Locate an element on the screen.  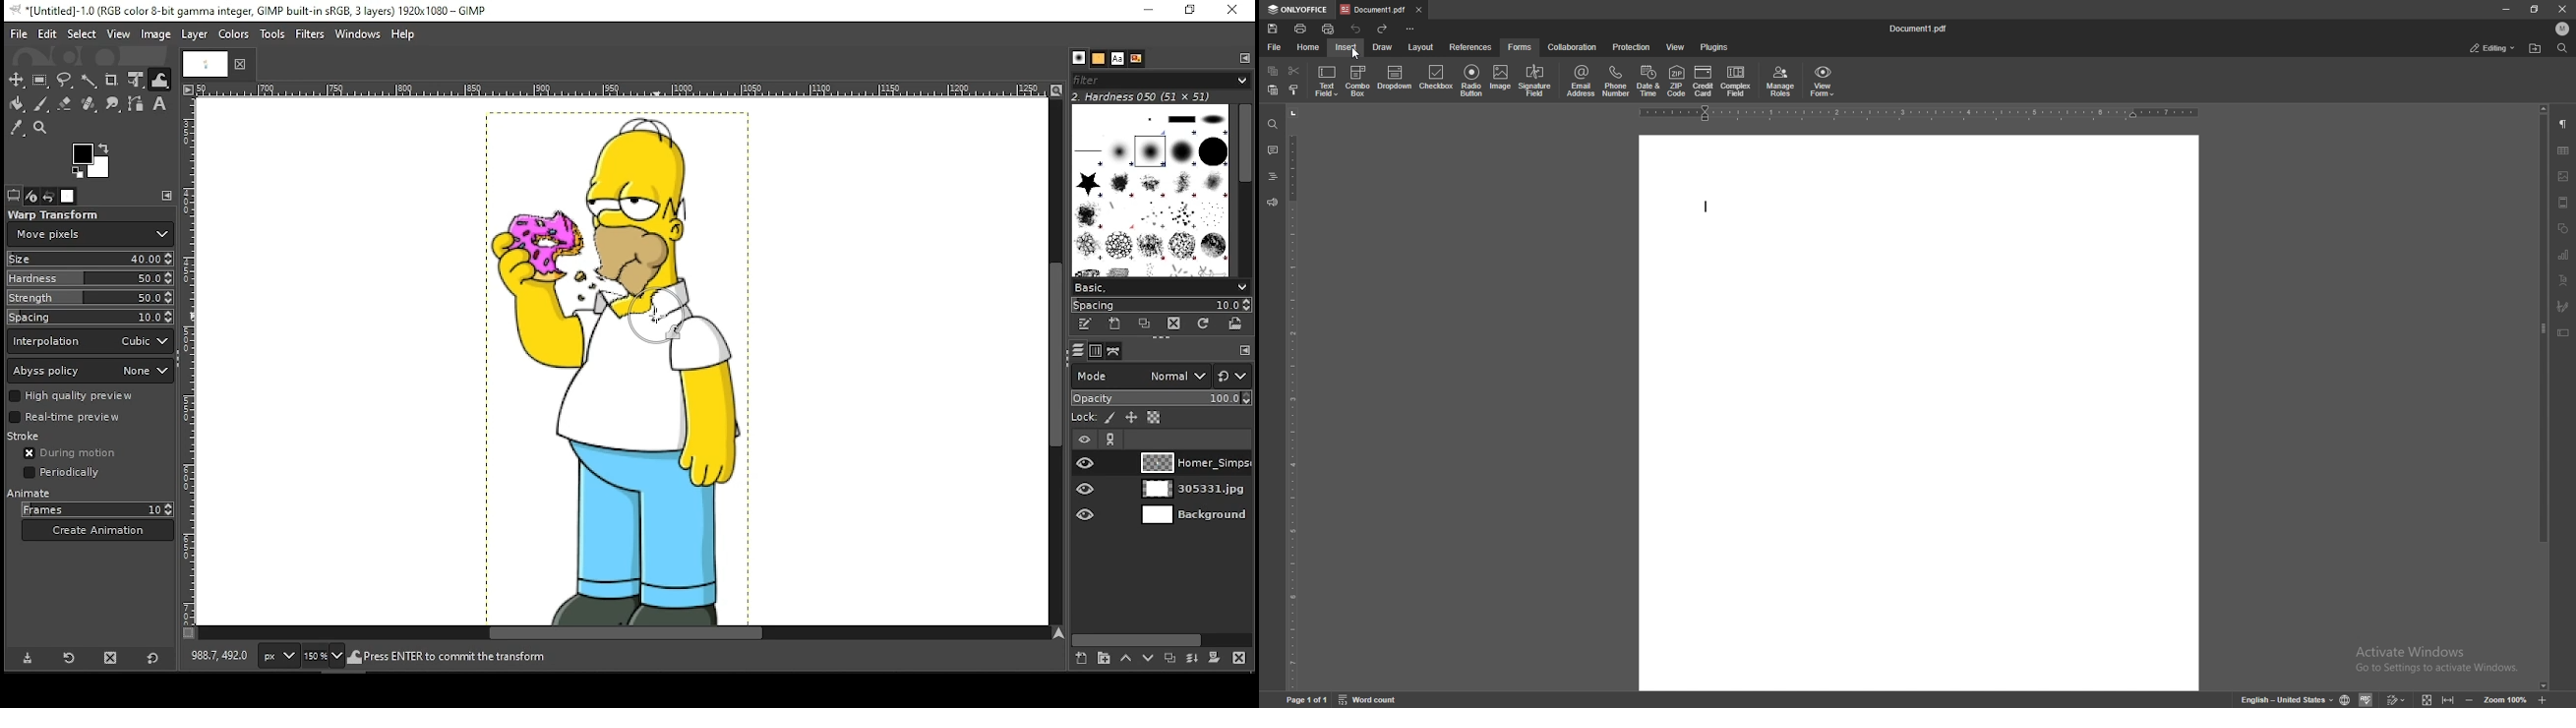
close is located at coordinates (2562, 8).